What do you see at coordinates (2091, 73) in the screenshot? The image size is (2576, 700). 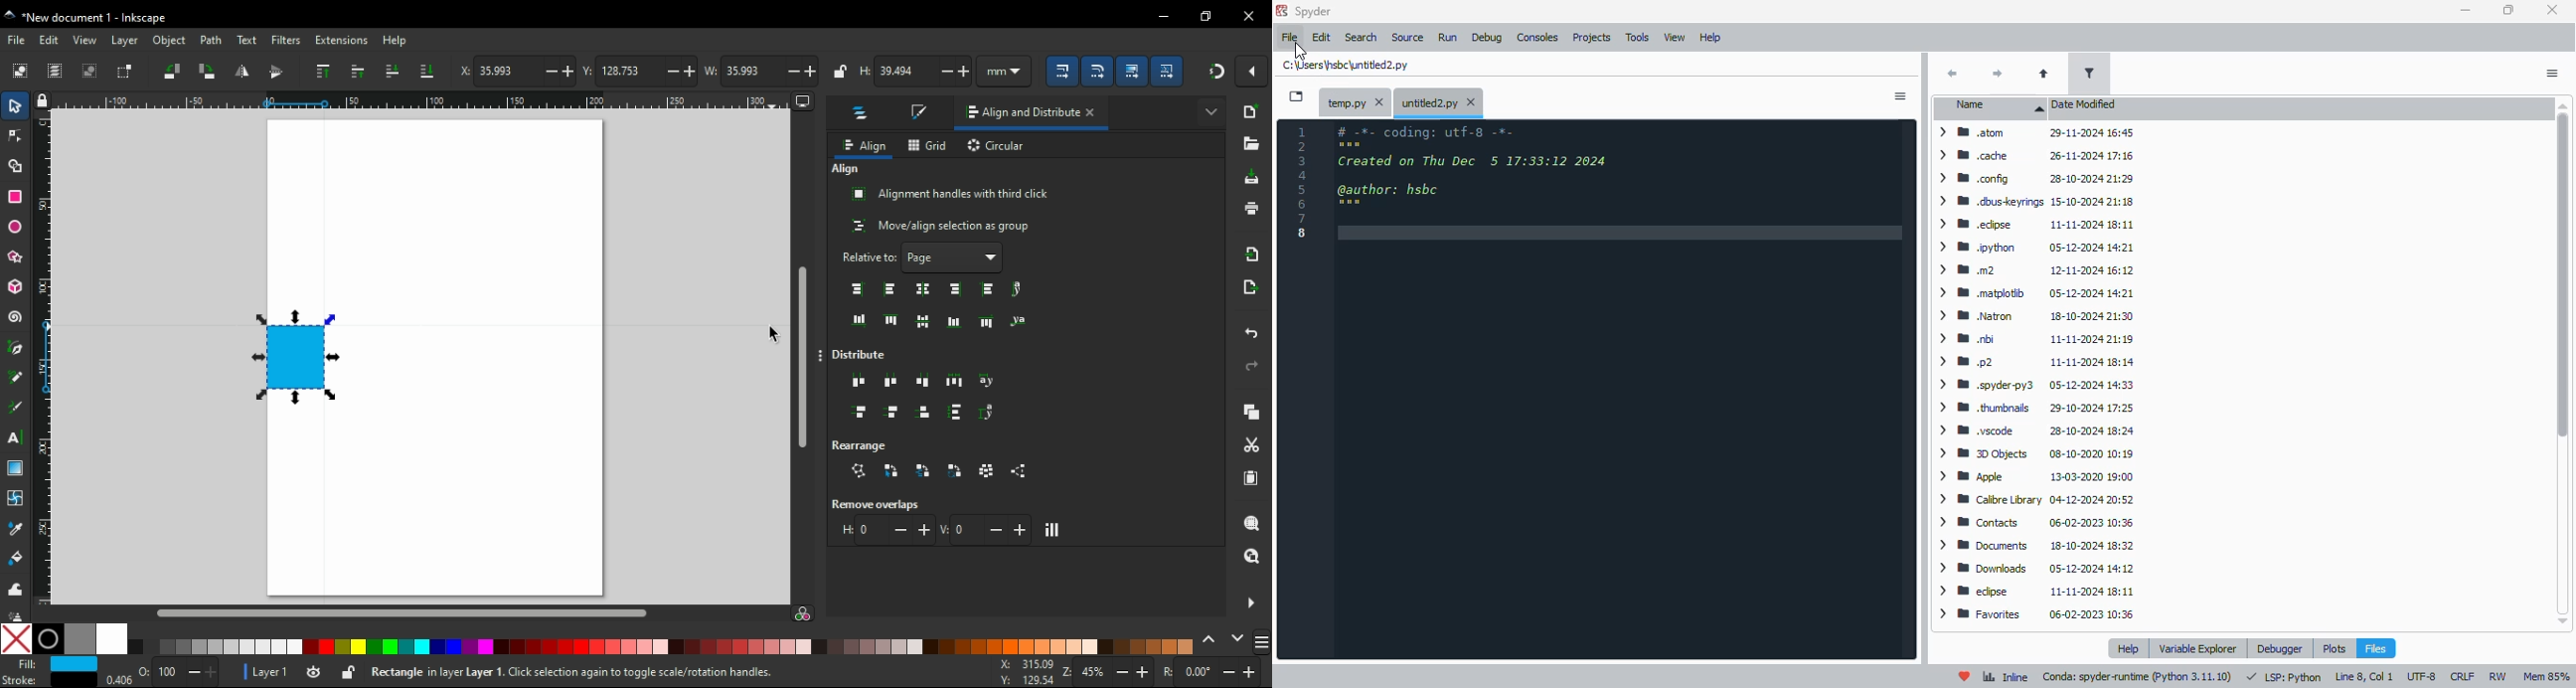 I see `filter` at bounding box center [2091, 73].